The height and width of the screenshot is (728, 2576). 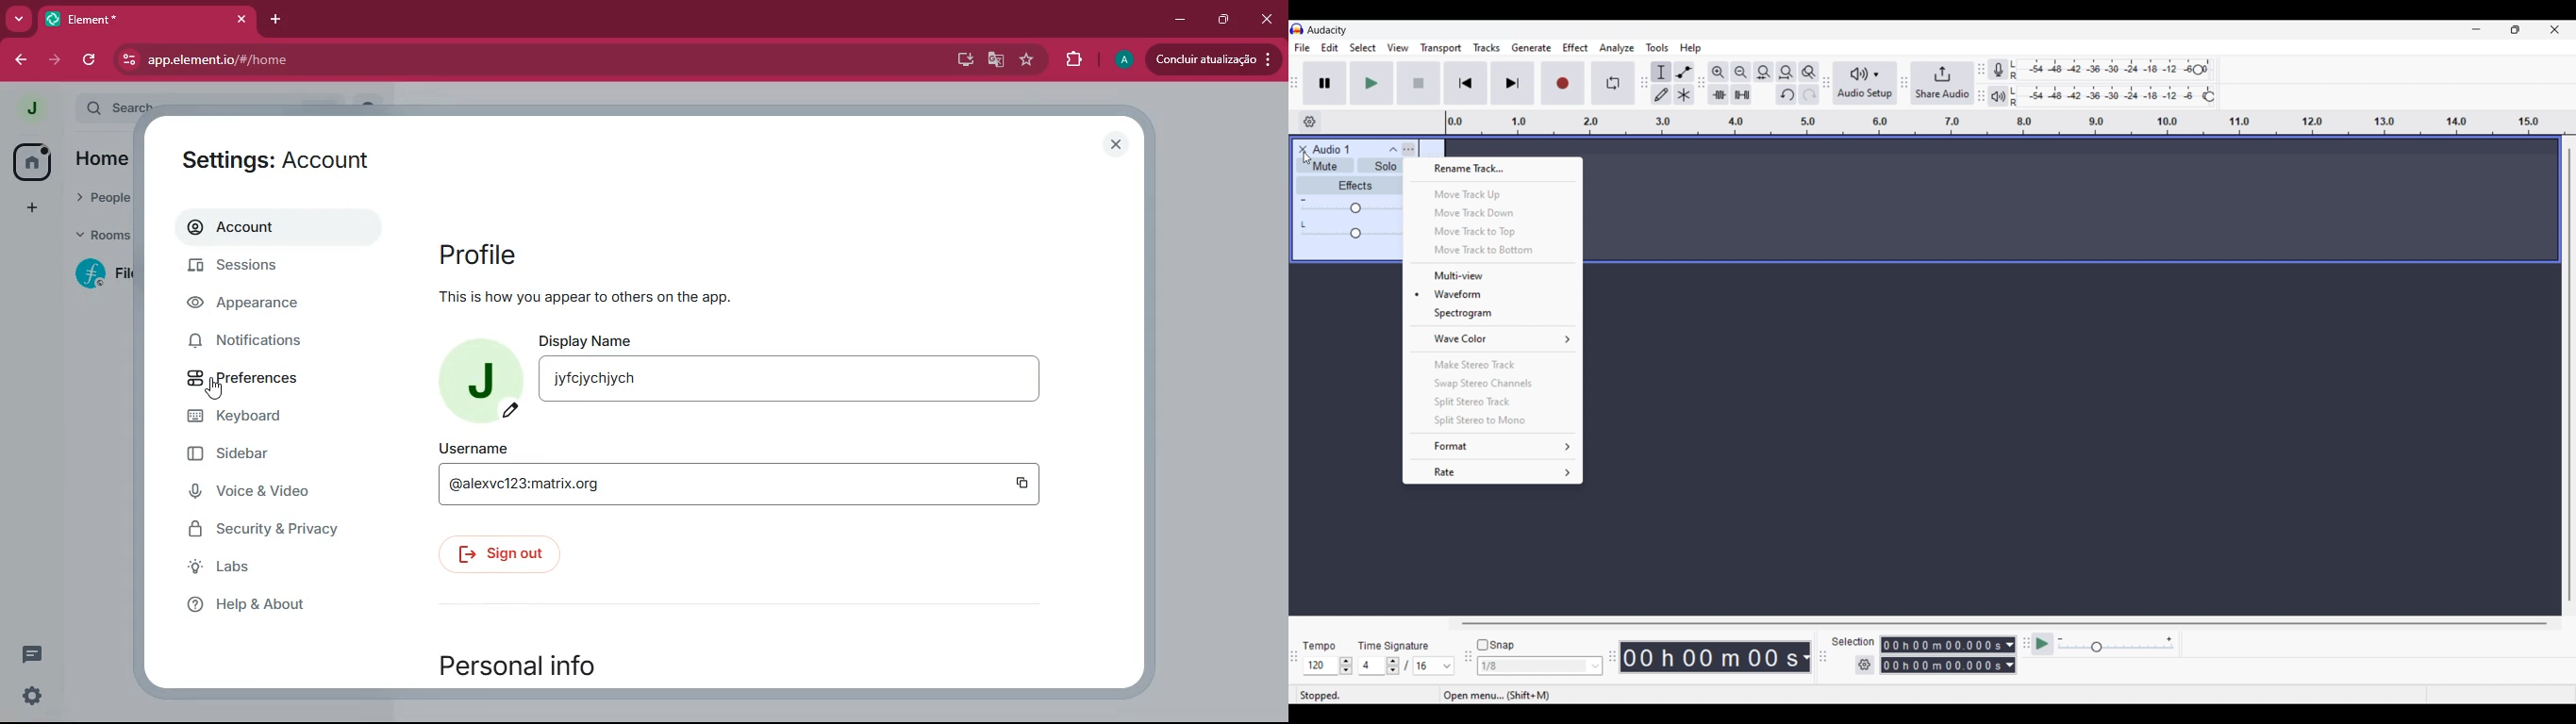 I want to click on close, so click(x=1118, y=144).